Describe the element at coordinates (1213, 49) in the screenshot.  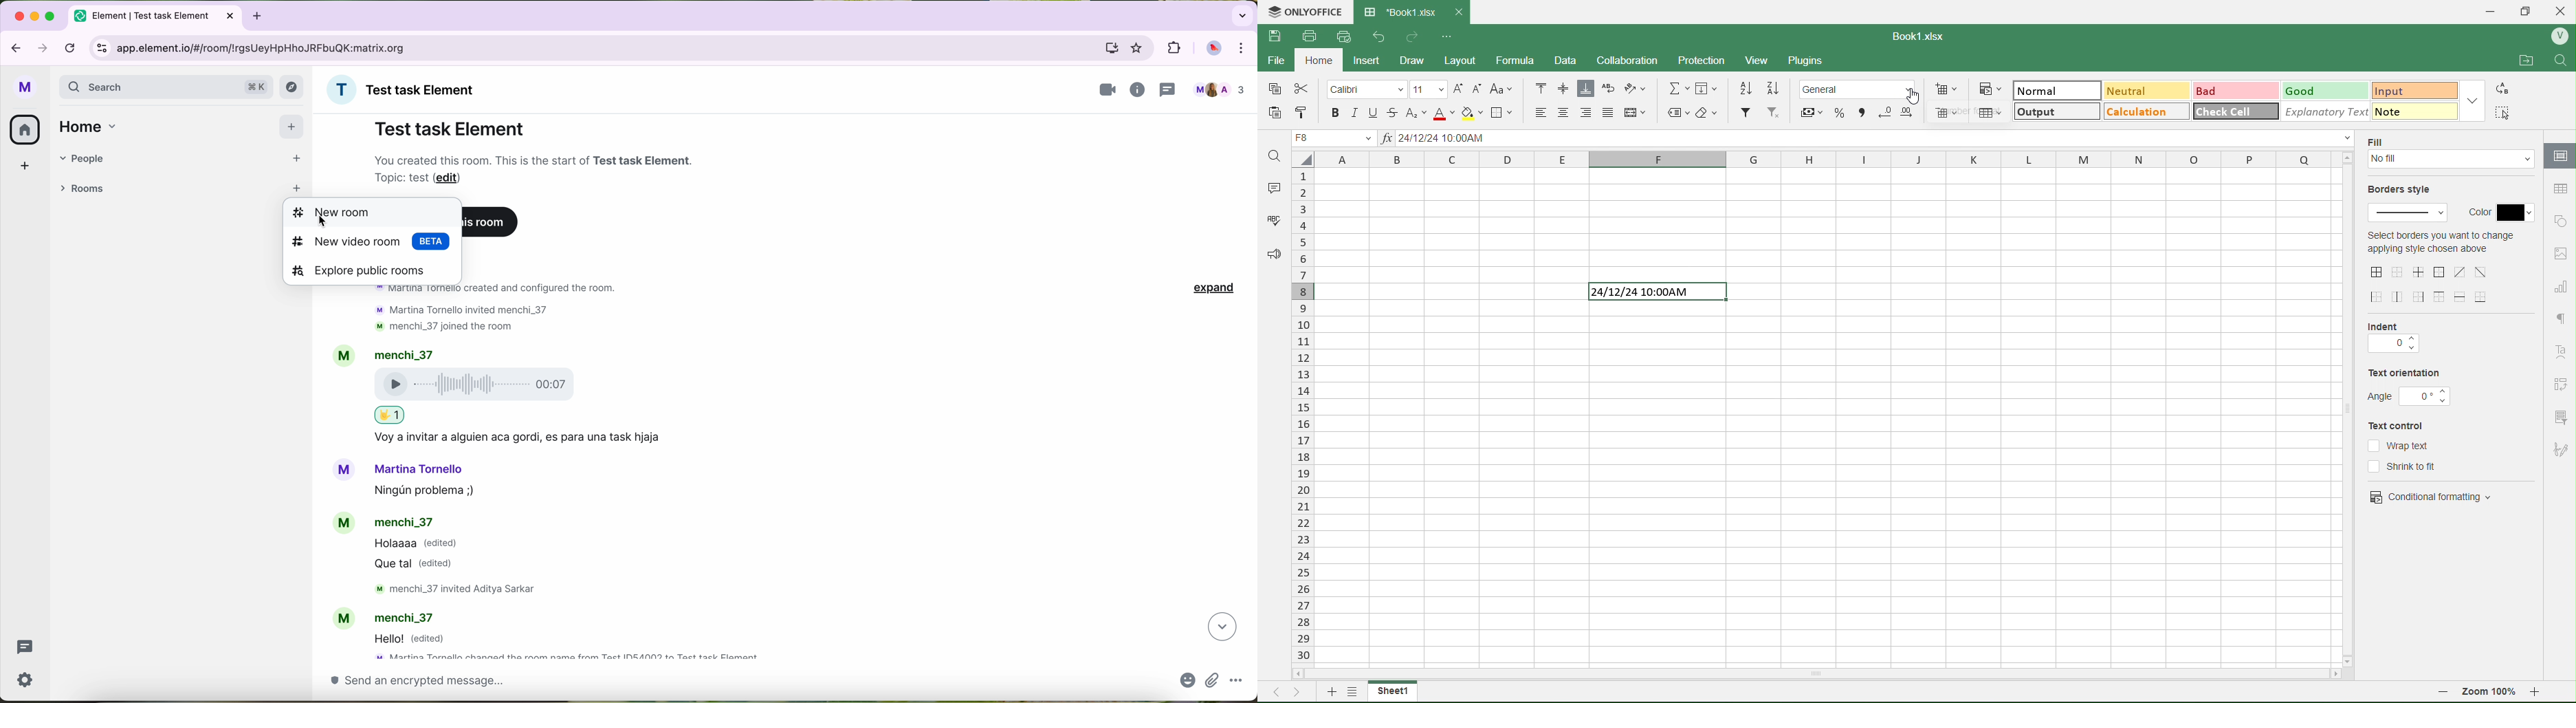
I see `profile picture` at that location.